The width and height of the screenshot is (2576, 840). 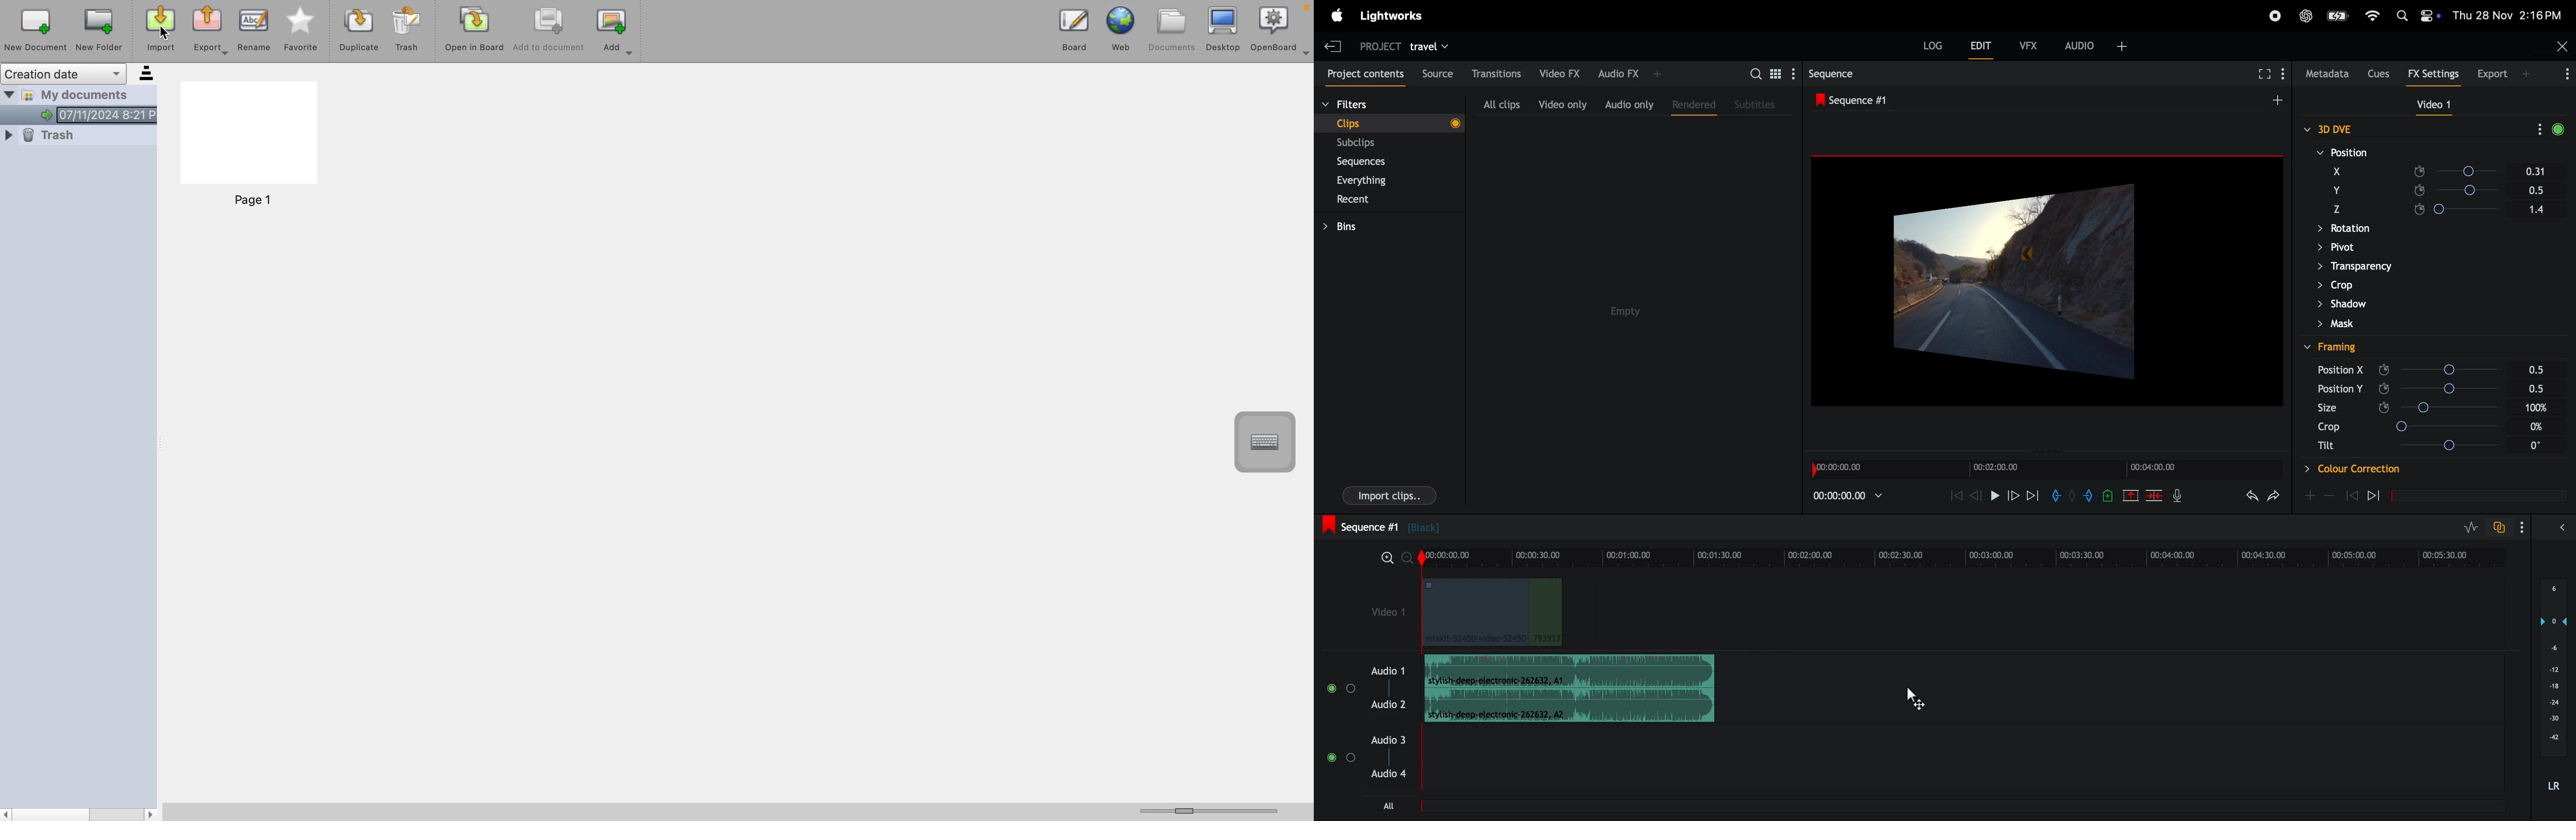 What do you see at coordinates (2310, 495) in the screenshot?
I see `add key frame` at bounding box center [2310, 495].